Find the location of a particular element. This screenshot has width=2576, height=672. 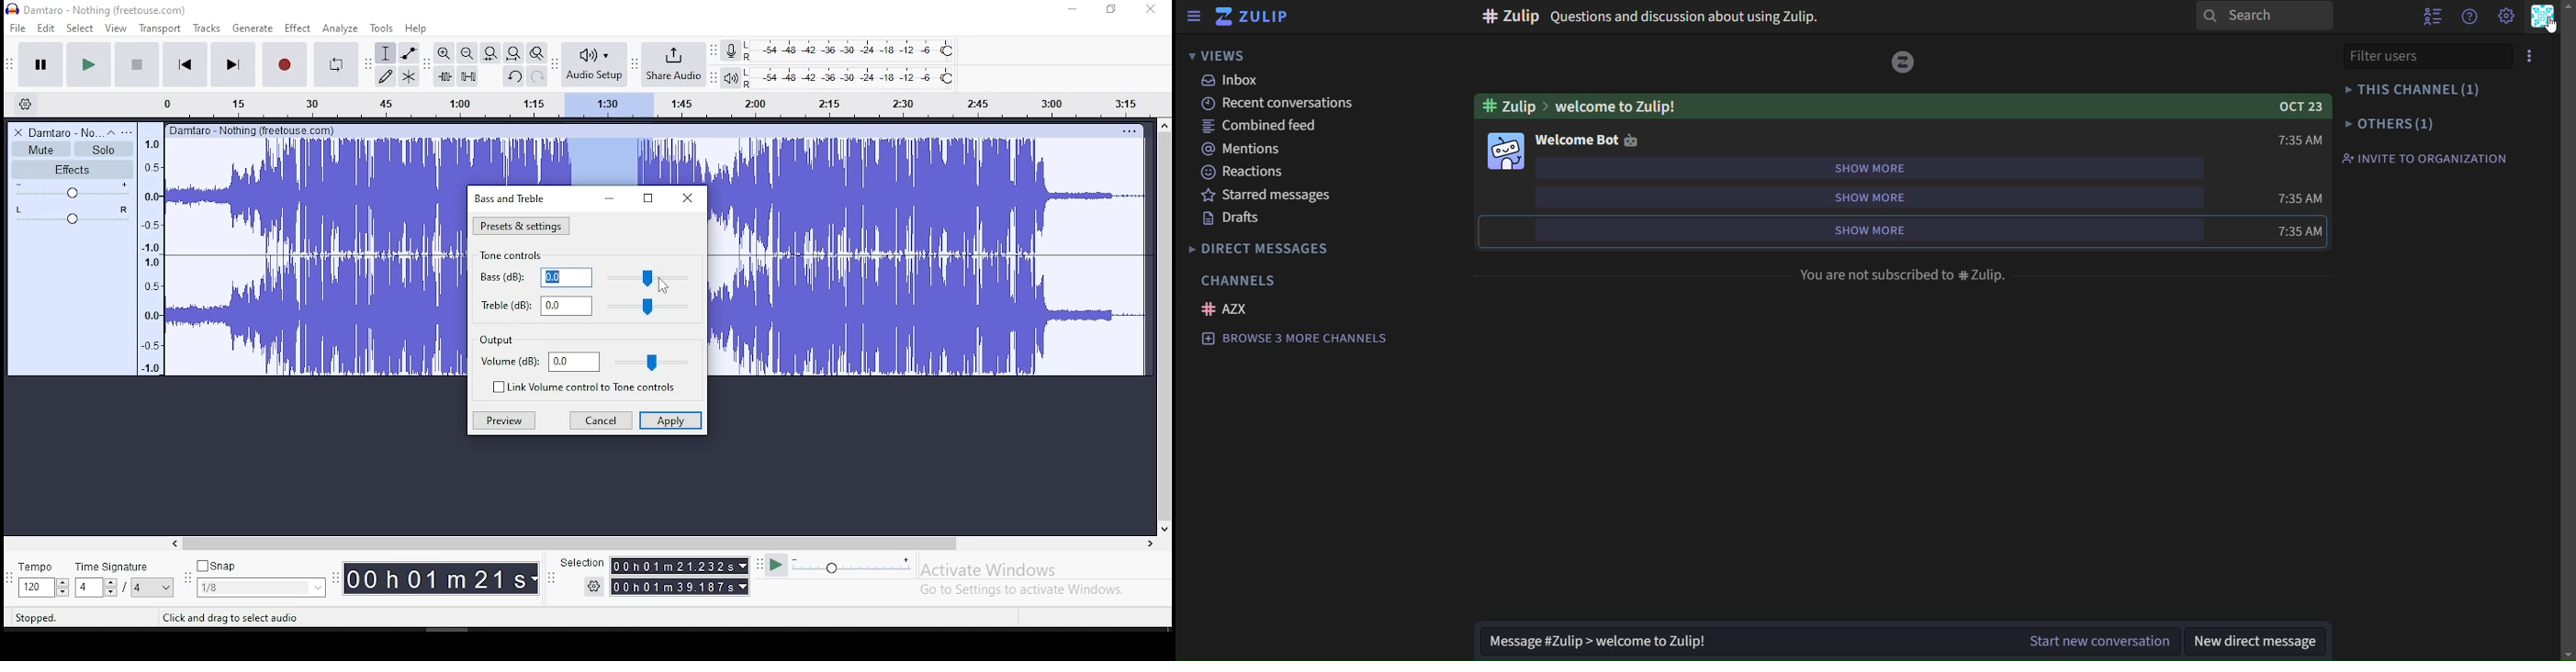

00Oh01m 21.232 is located at coordinates (671, 566).